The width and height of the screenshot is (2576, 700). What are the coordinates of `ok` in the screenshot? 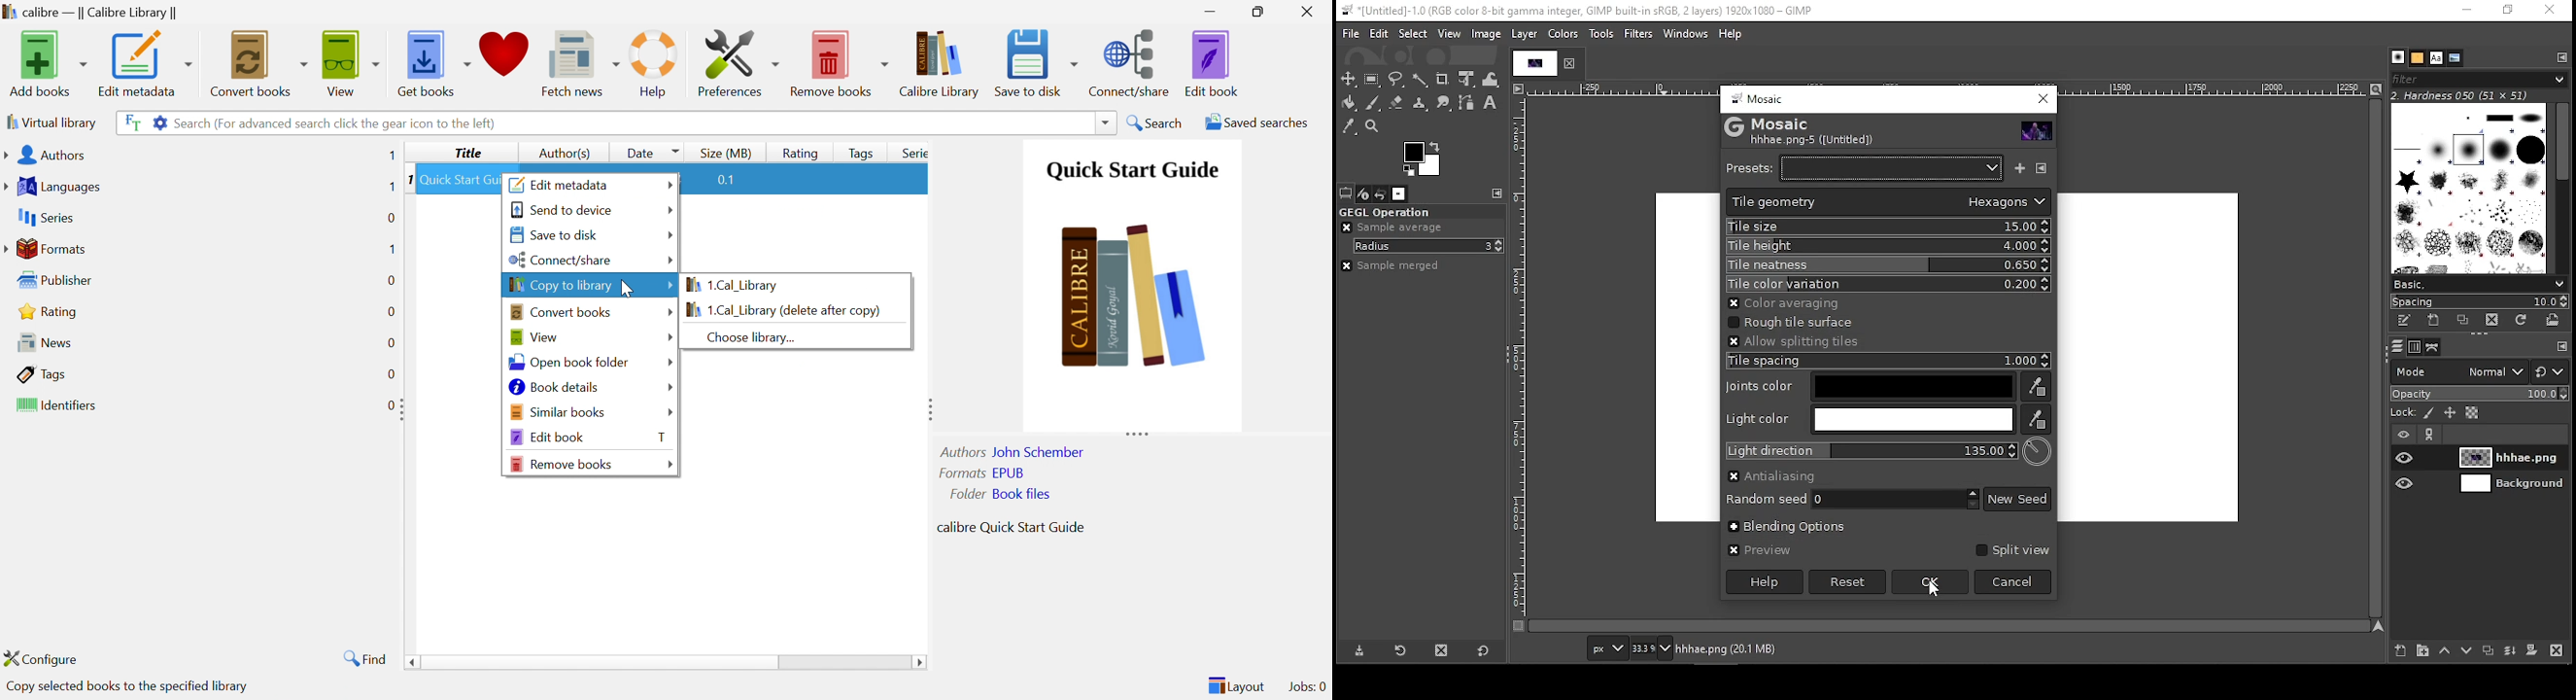 It's located at (1929, 581).